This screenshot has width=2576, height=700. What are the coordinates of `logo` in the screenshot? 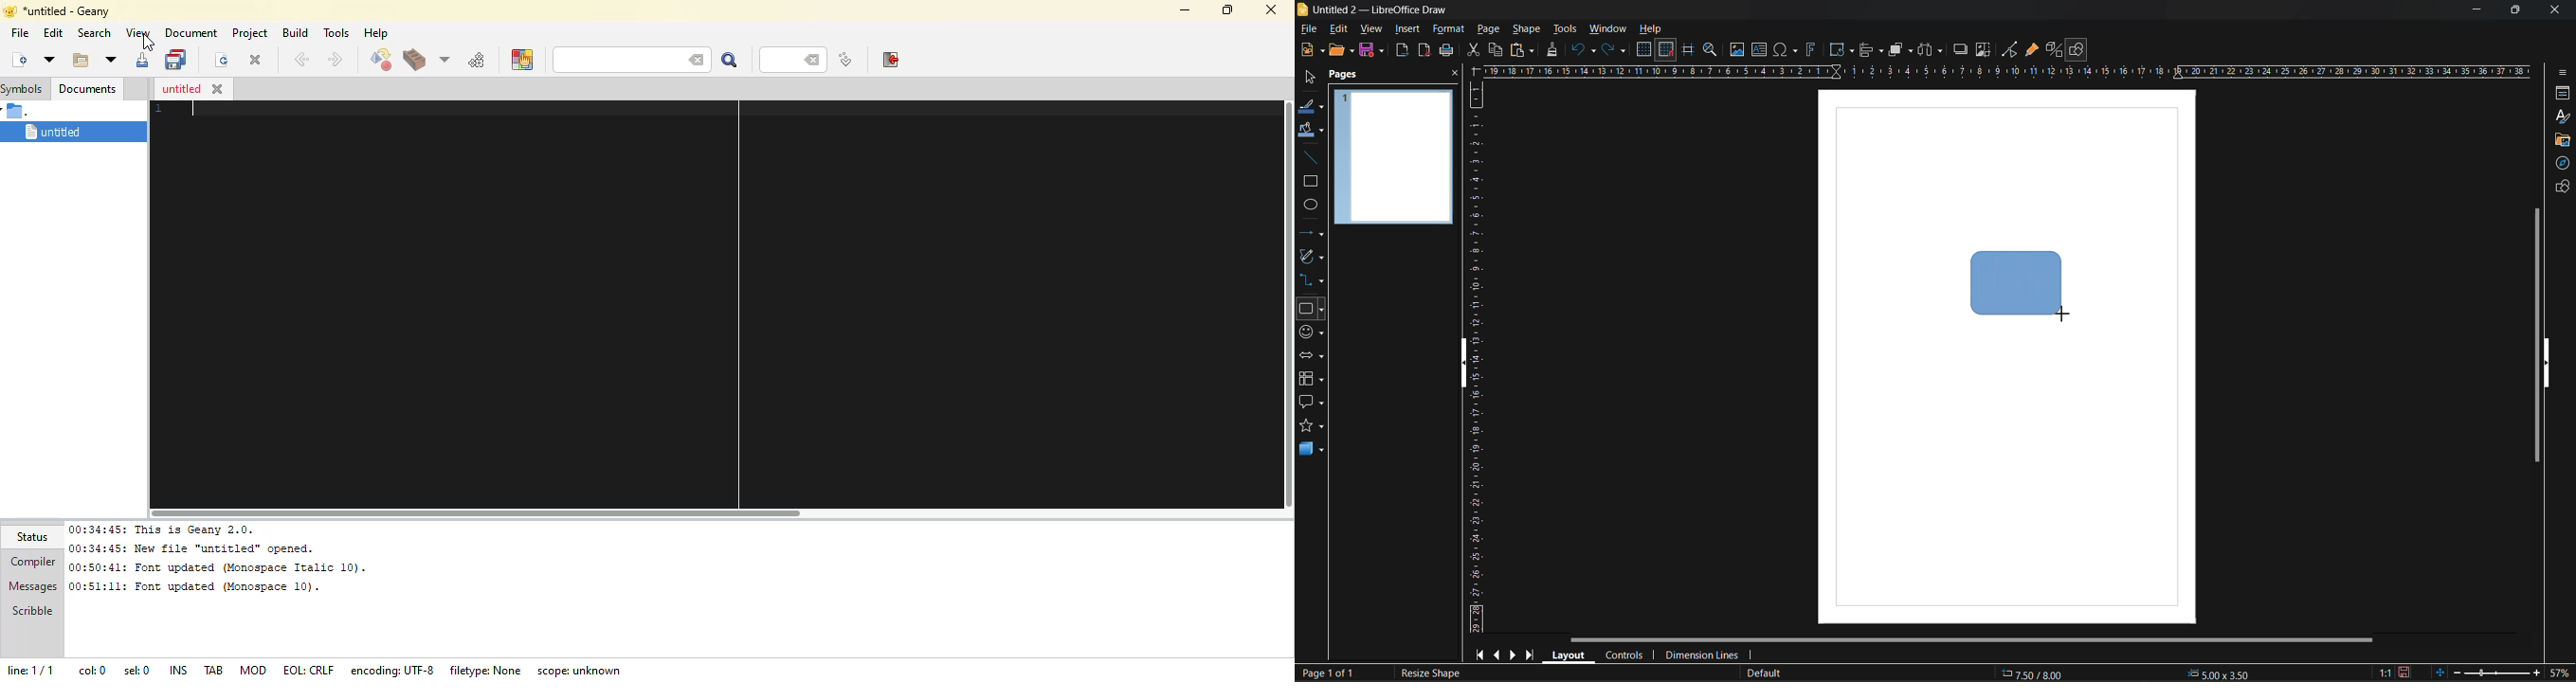 It's located at (9, 10).